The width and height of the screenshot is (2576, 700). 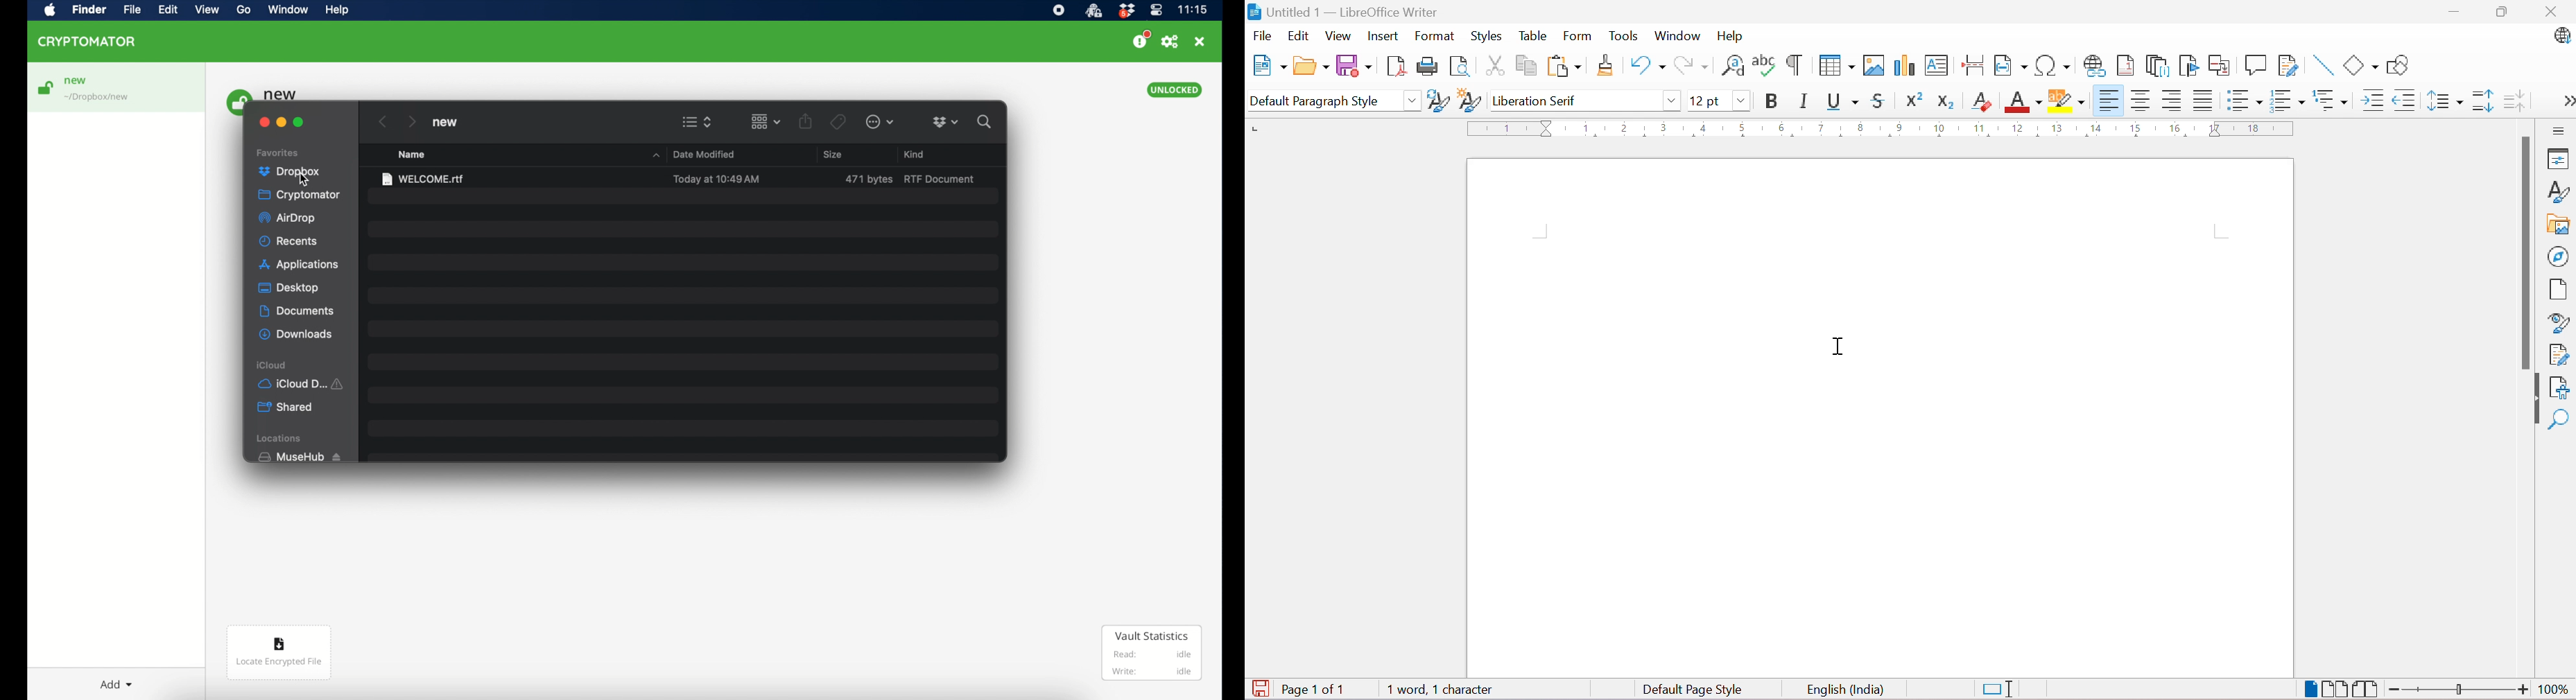 What do you see at coordinates (2093, 64) in the screenshot?
I see `Insert Hyperlink` at bounding box center [2093, 64].